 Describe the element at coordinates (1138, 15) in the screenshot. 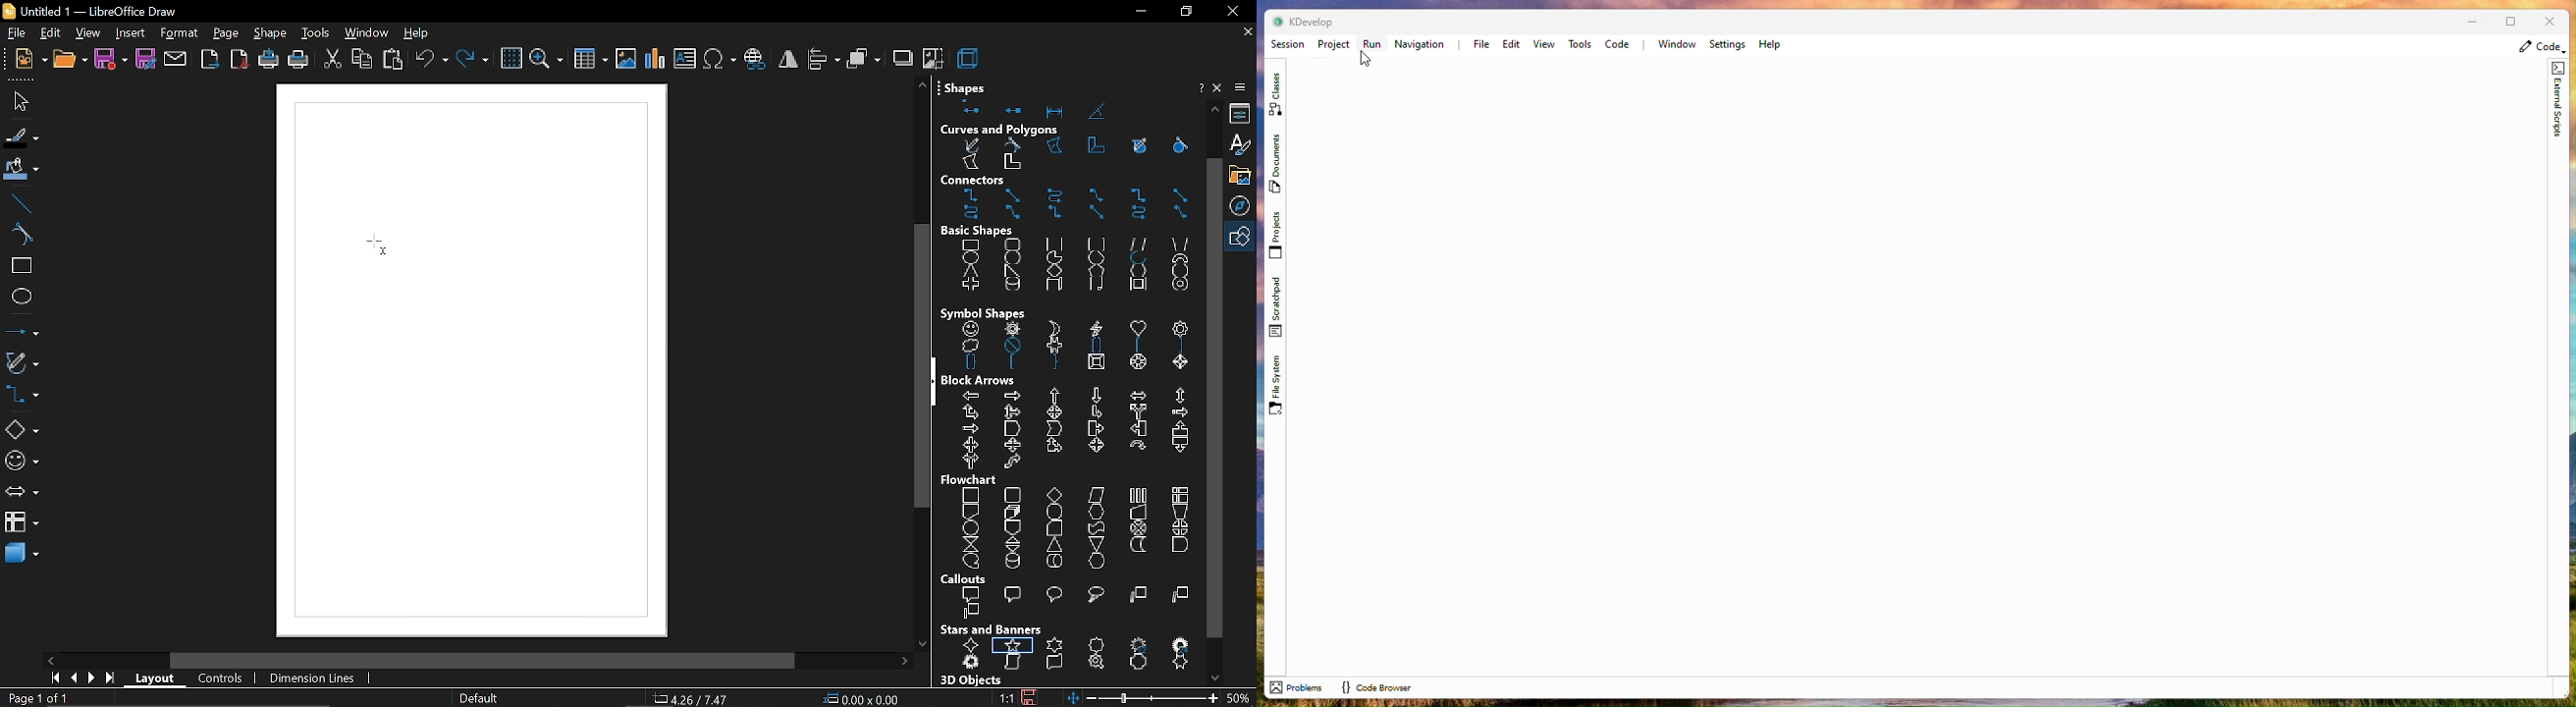

I see `minimize` at that location.